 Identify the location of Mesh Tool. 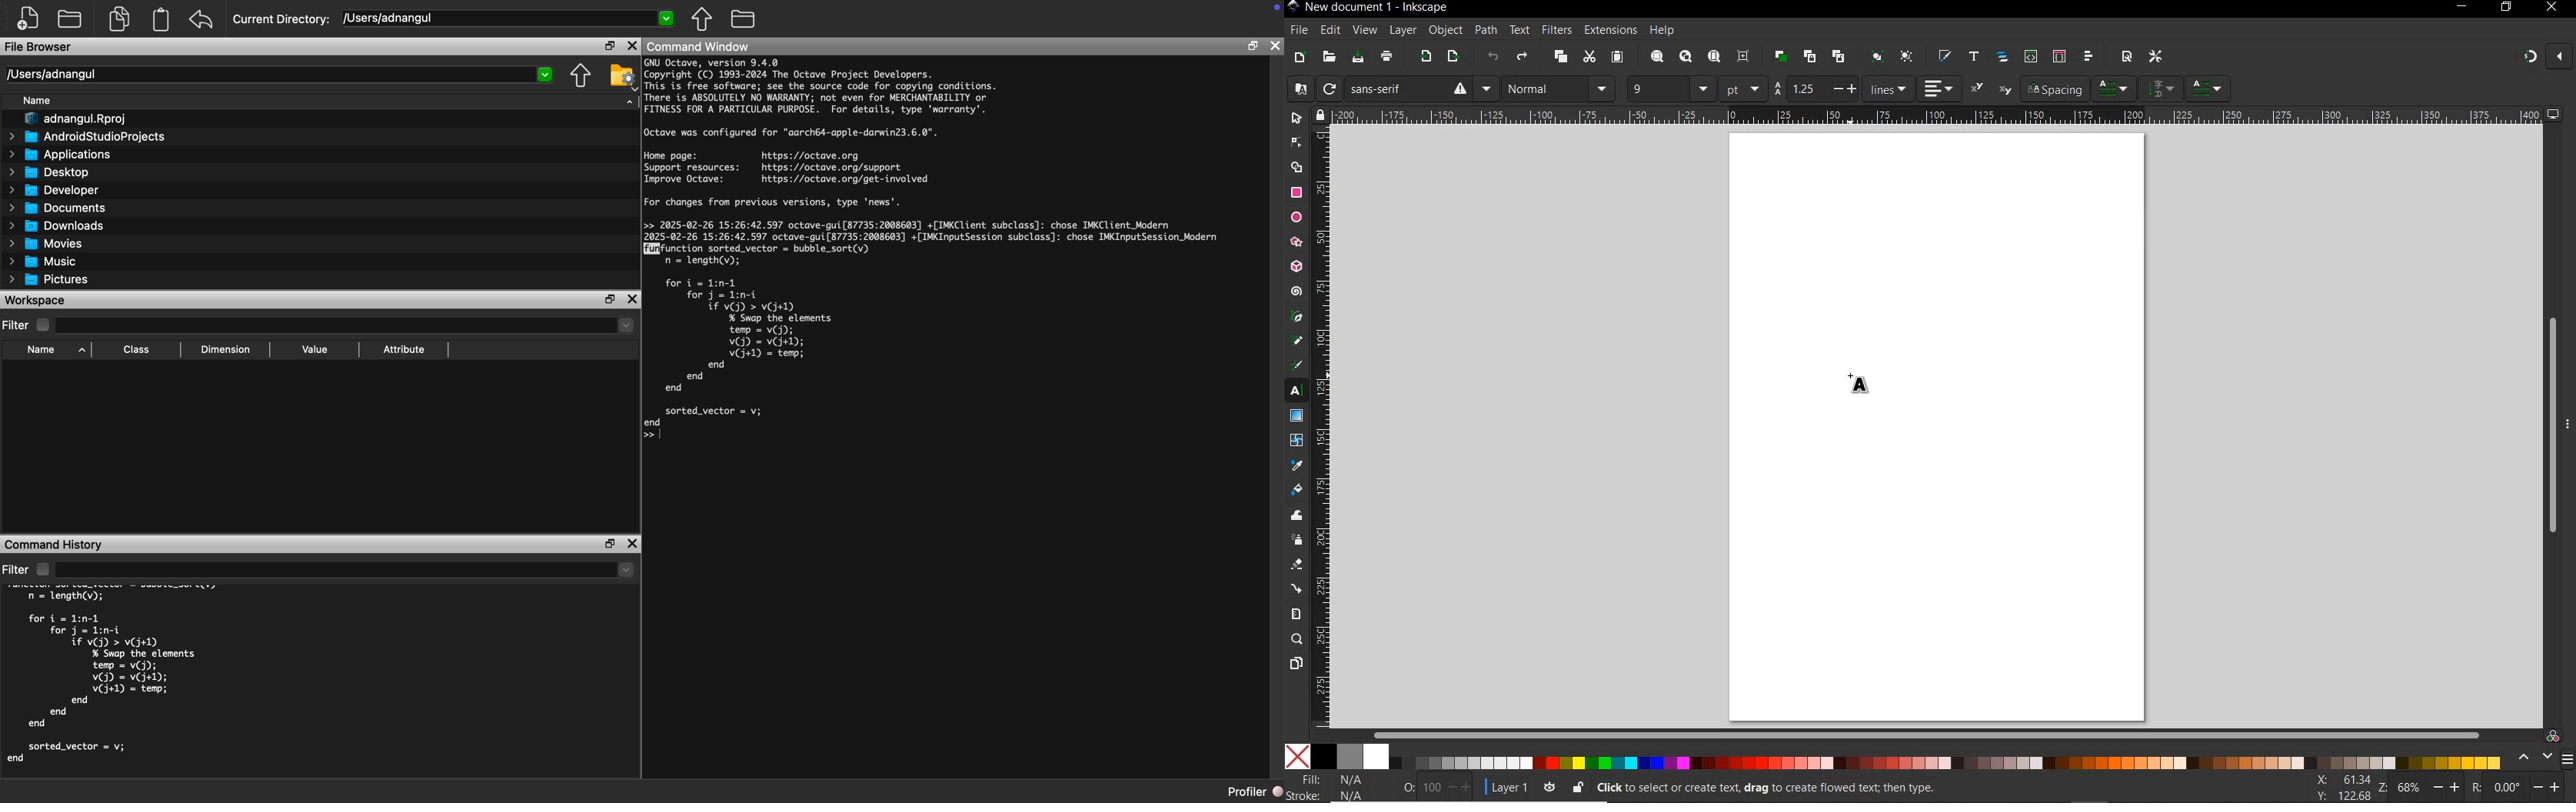
(1297, 440).